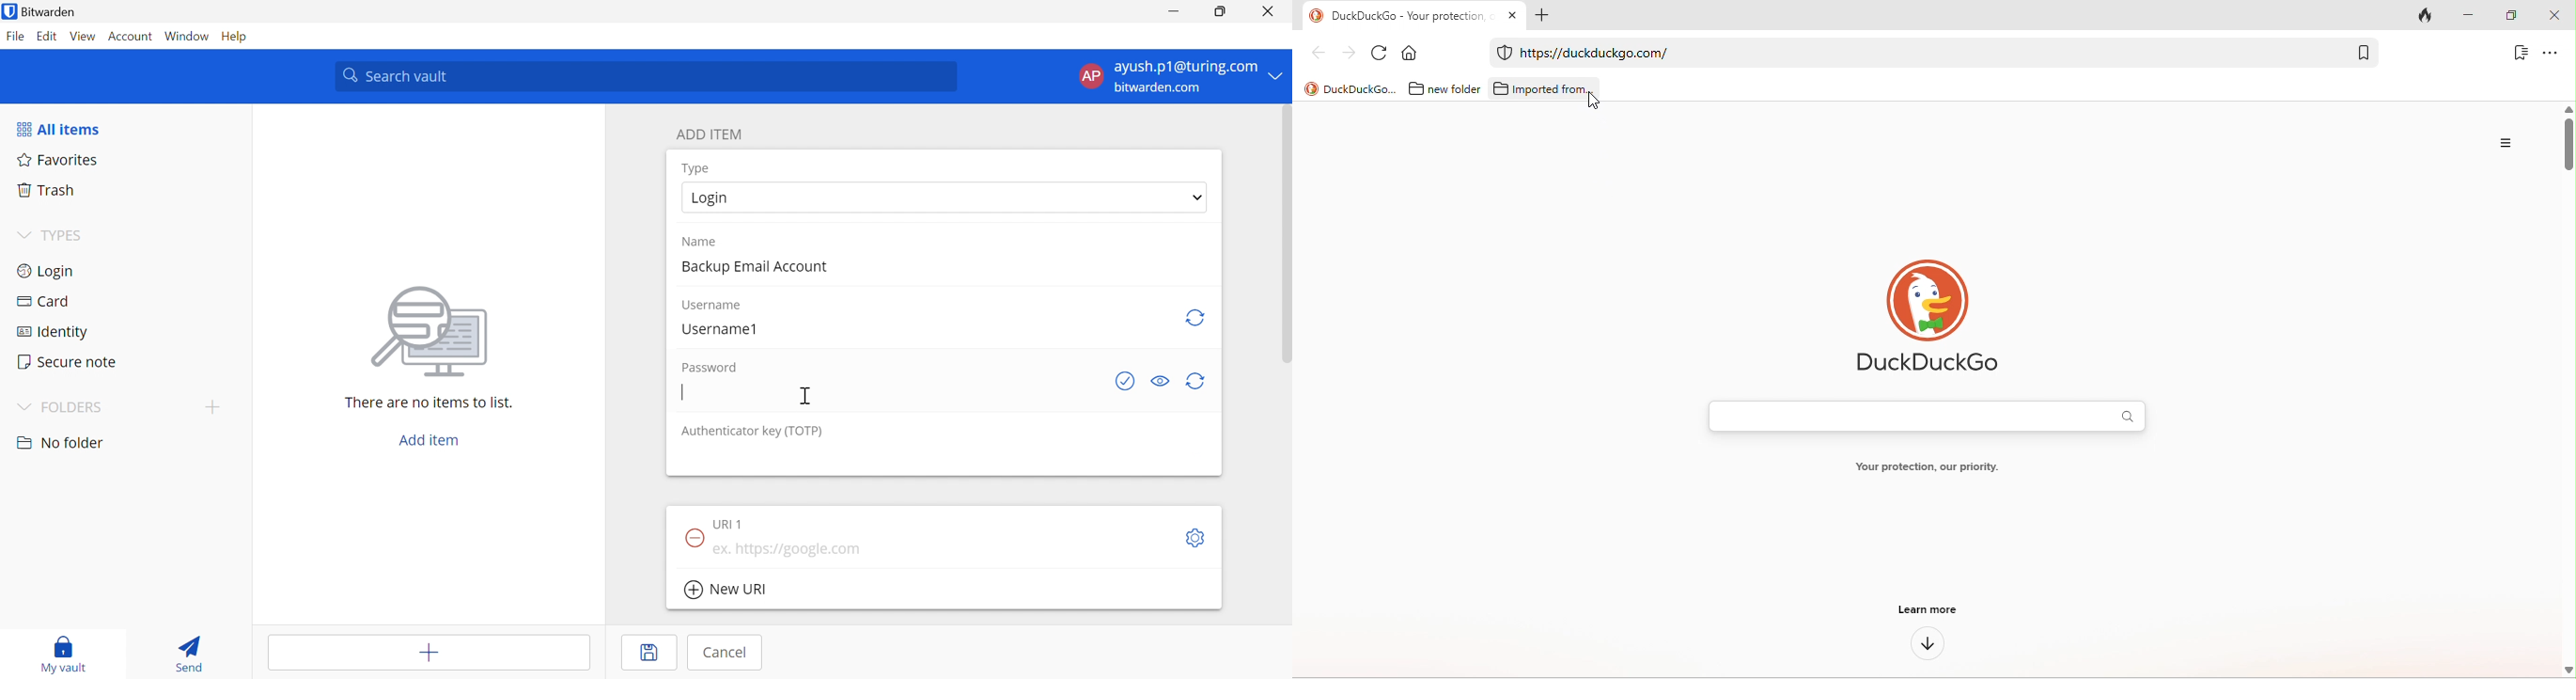 The image size is (2576, 700). What do you see at coordinates (2362, 51) in the screenshot?
I see `bookmark` at bounding box center [2362, 51].